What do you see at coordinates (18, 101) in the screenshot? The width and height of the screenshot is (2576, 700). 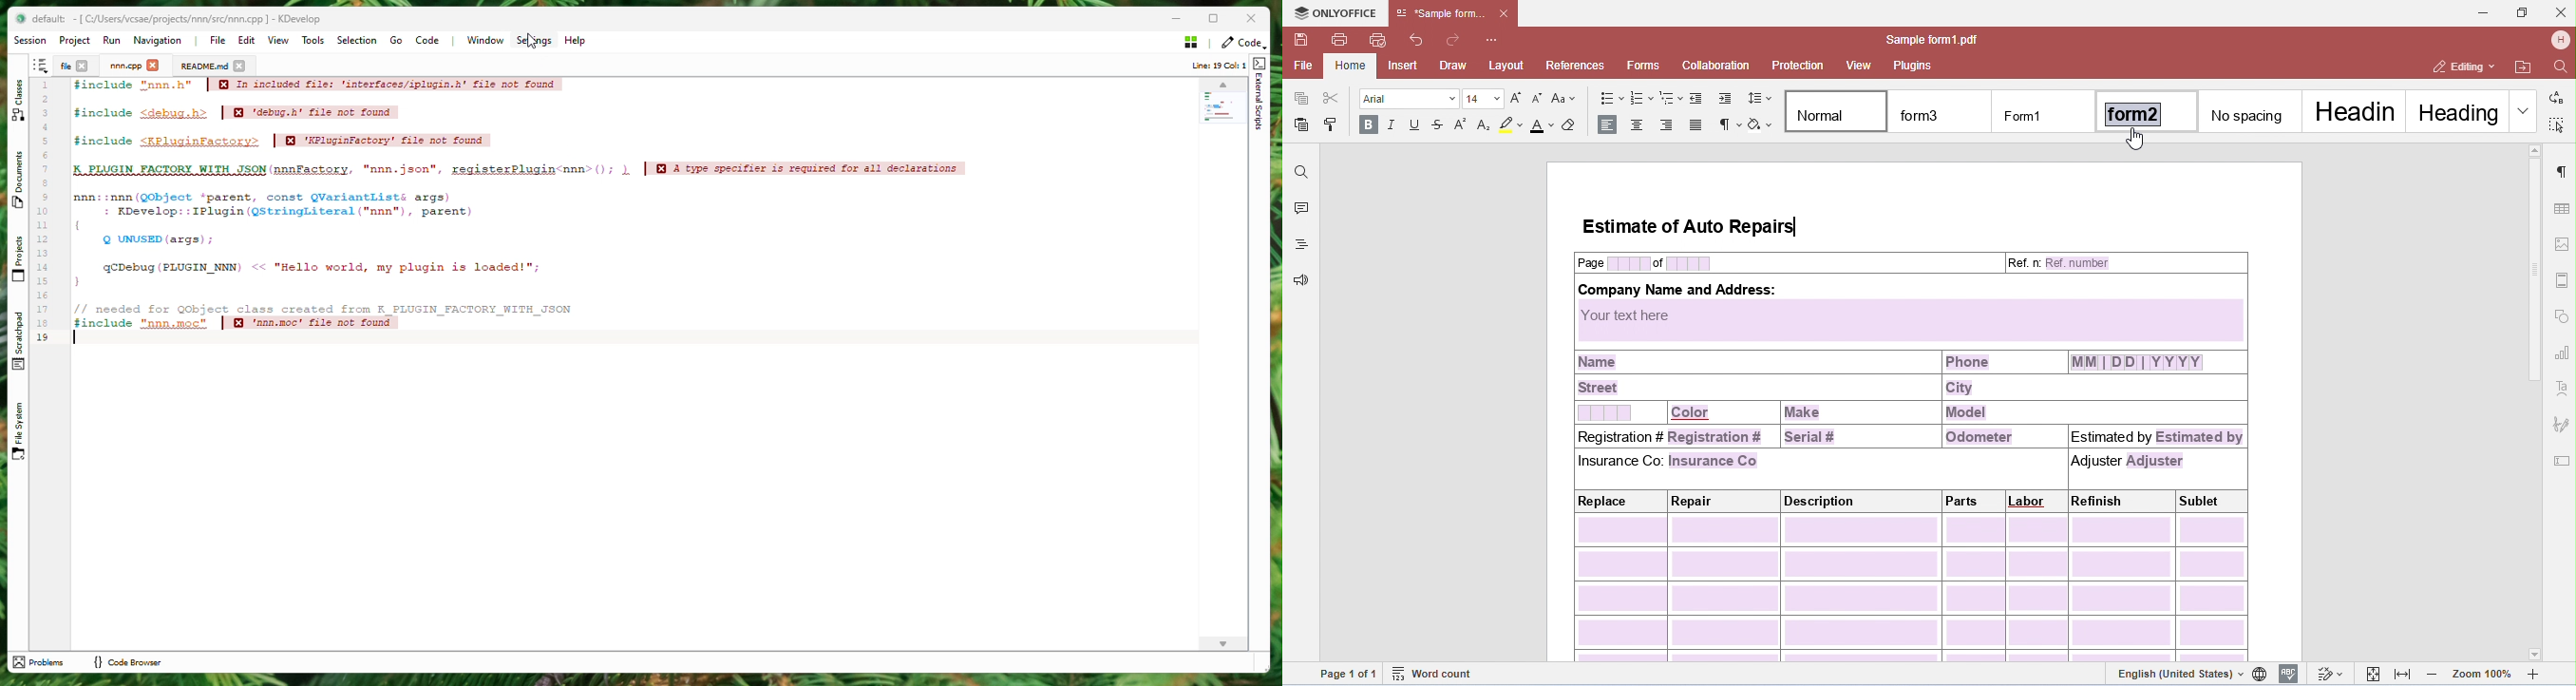 I see `Classes` at bounding box center [18, 101].